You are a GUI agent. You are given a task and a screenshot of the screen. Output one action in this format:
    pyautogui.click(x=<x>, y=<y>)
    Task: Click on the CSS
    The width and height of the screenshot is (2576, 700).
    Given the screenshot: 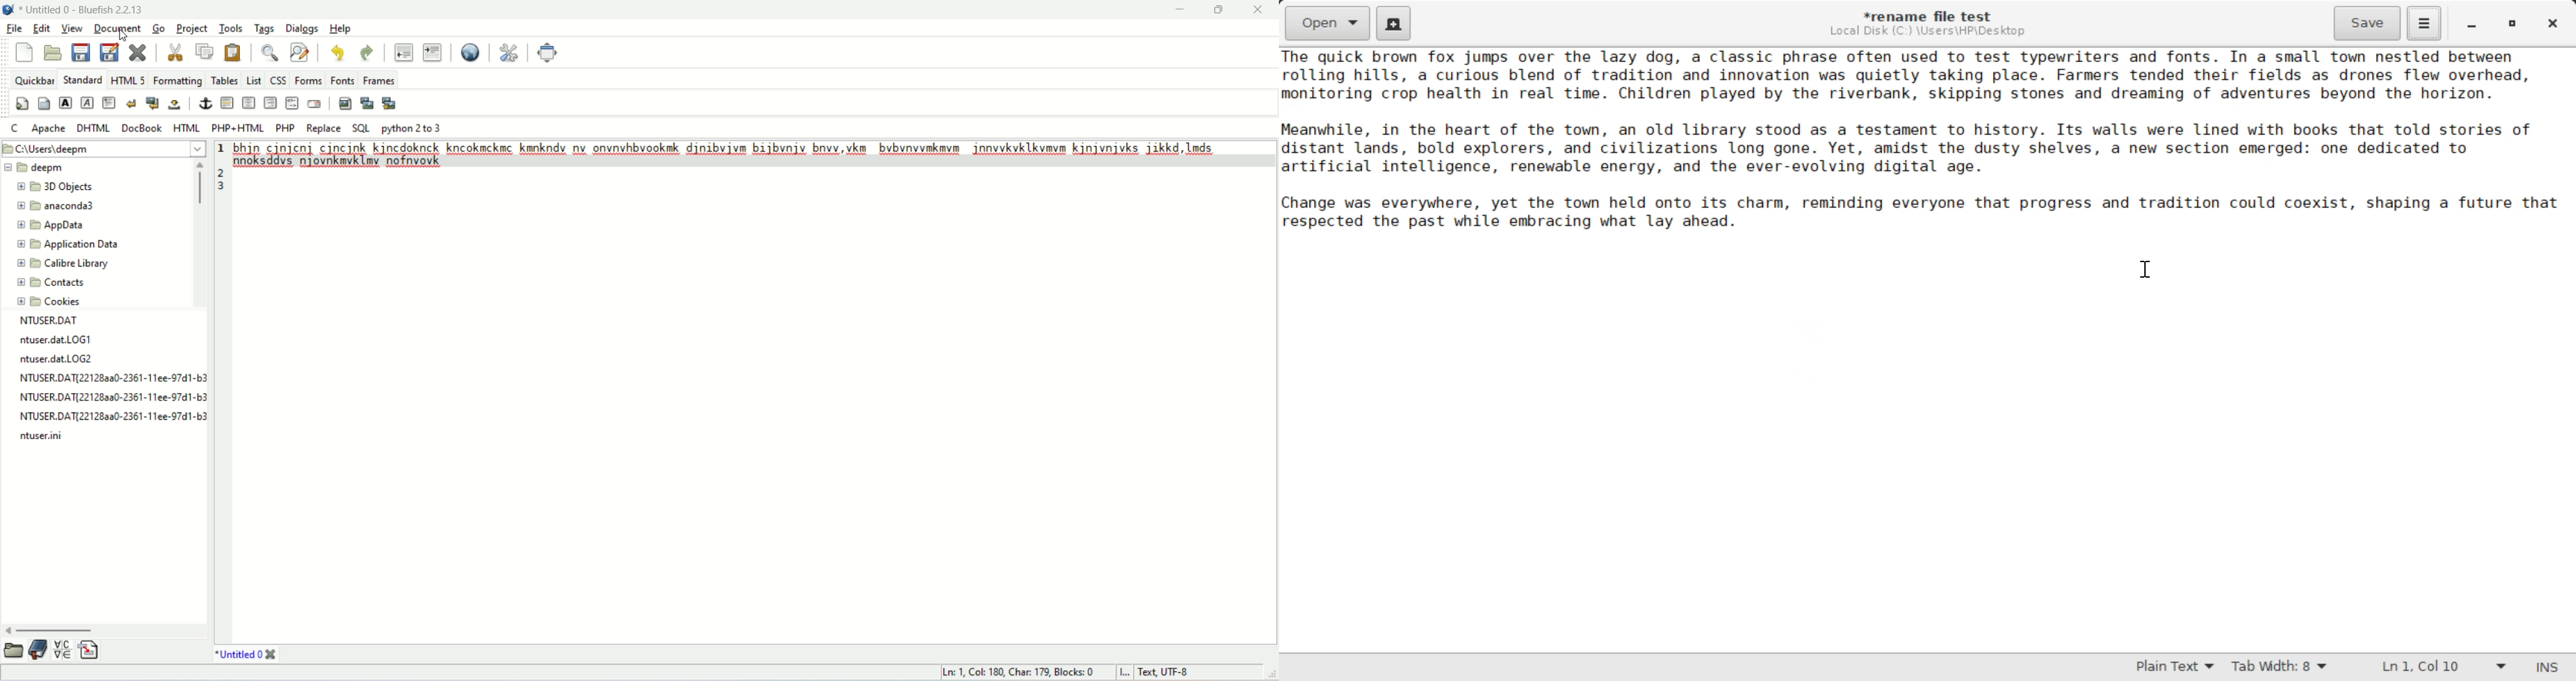 What is the action you would take?
    pyautogui.click(x=280, y=80)
    